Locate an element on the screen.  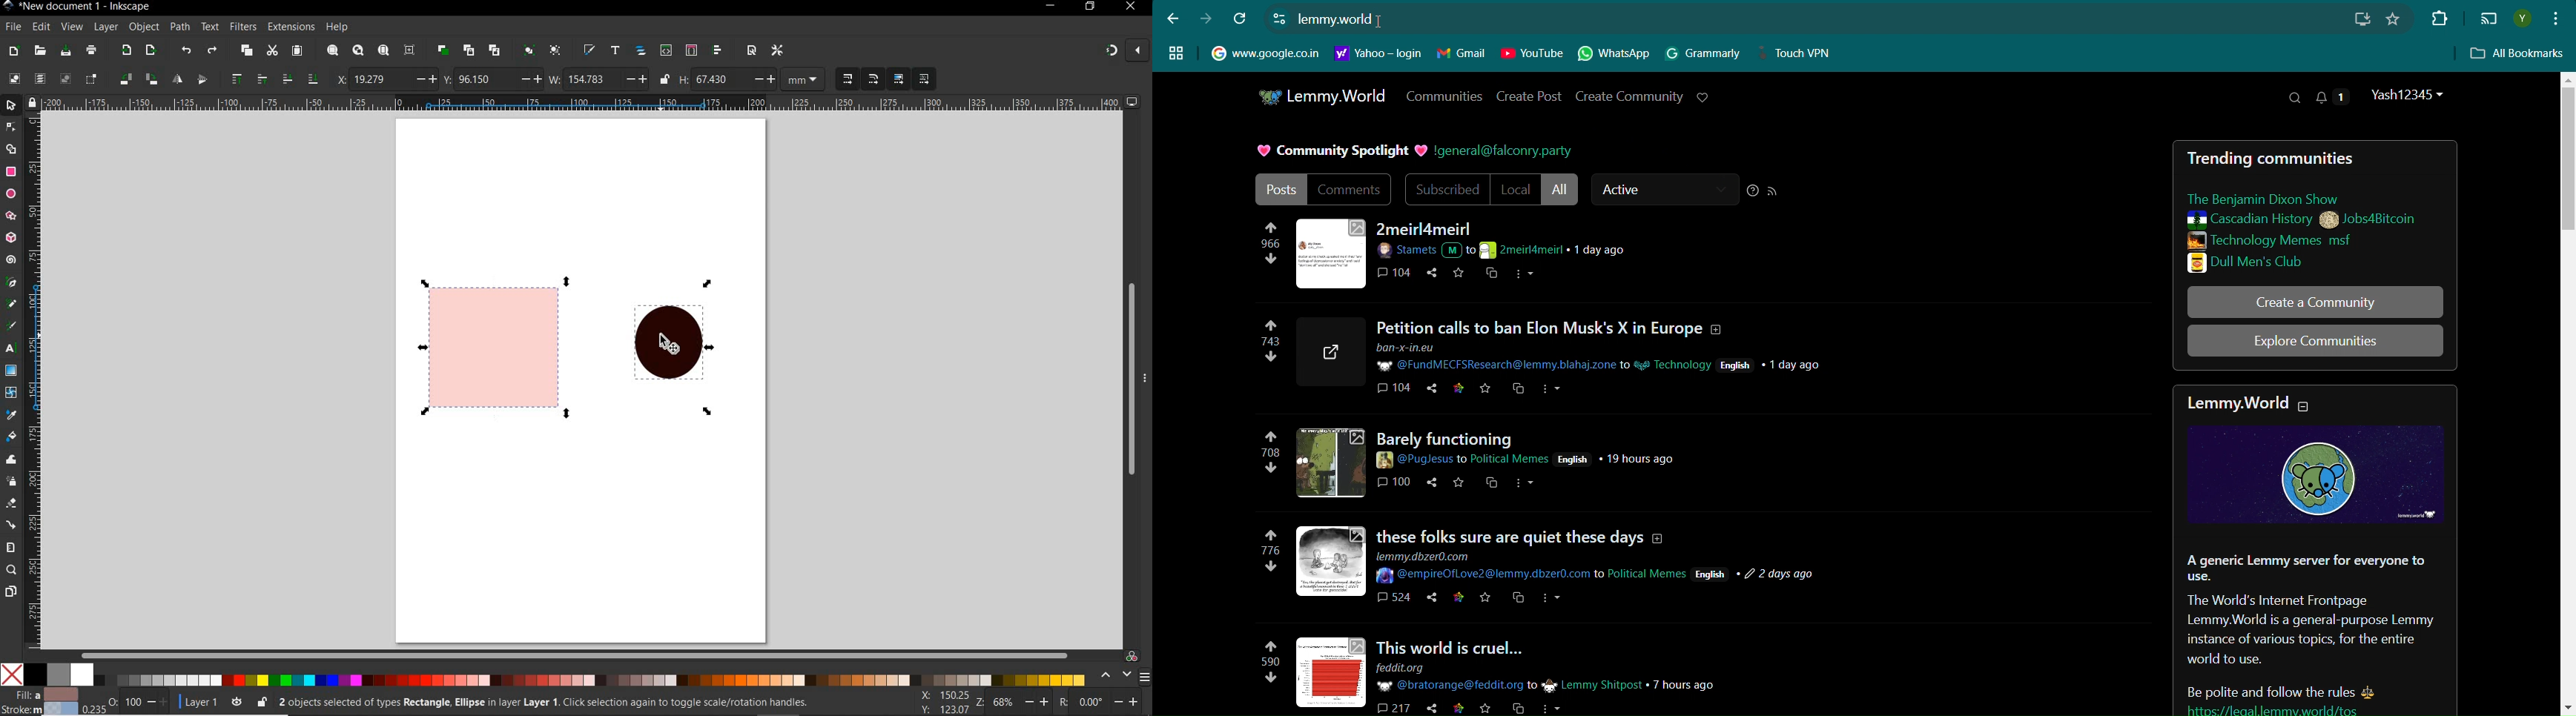
mesh tool is located at coordinates (11, 392).